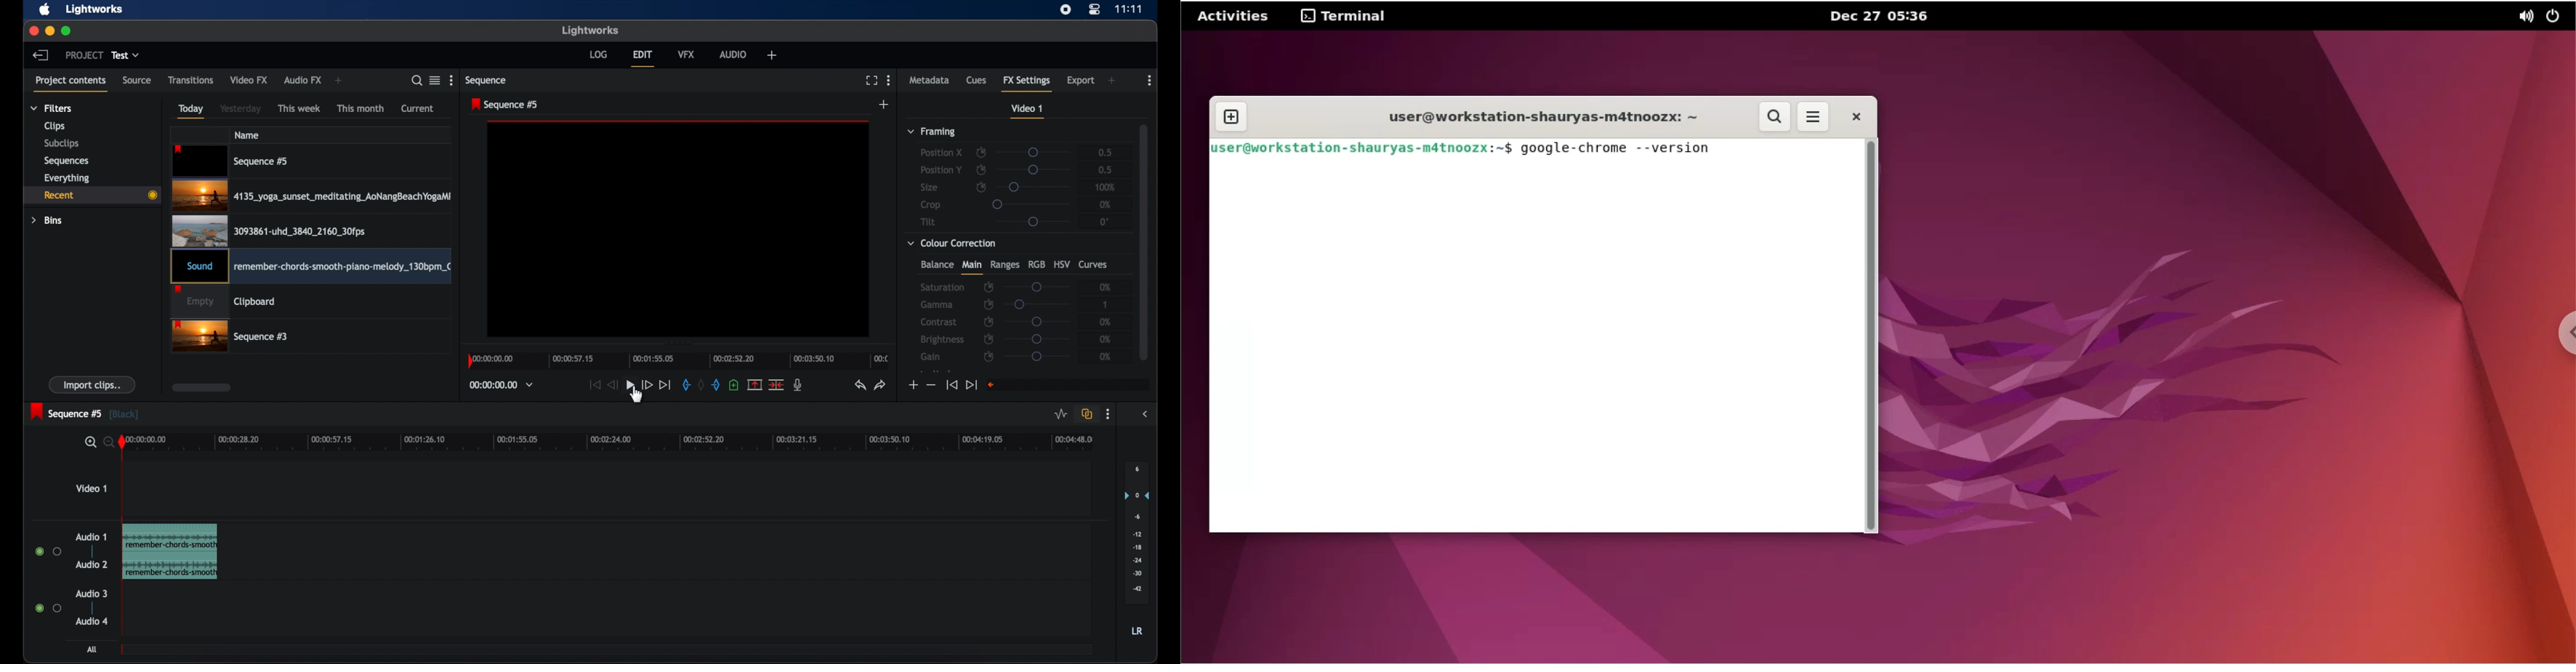  I want to click on enable/disable keyframe, so click(982, 186).